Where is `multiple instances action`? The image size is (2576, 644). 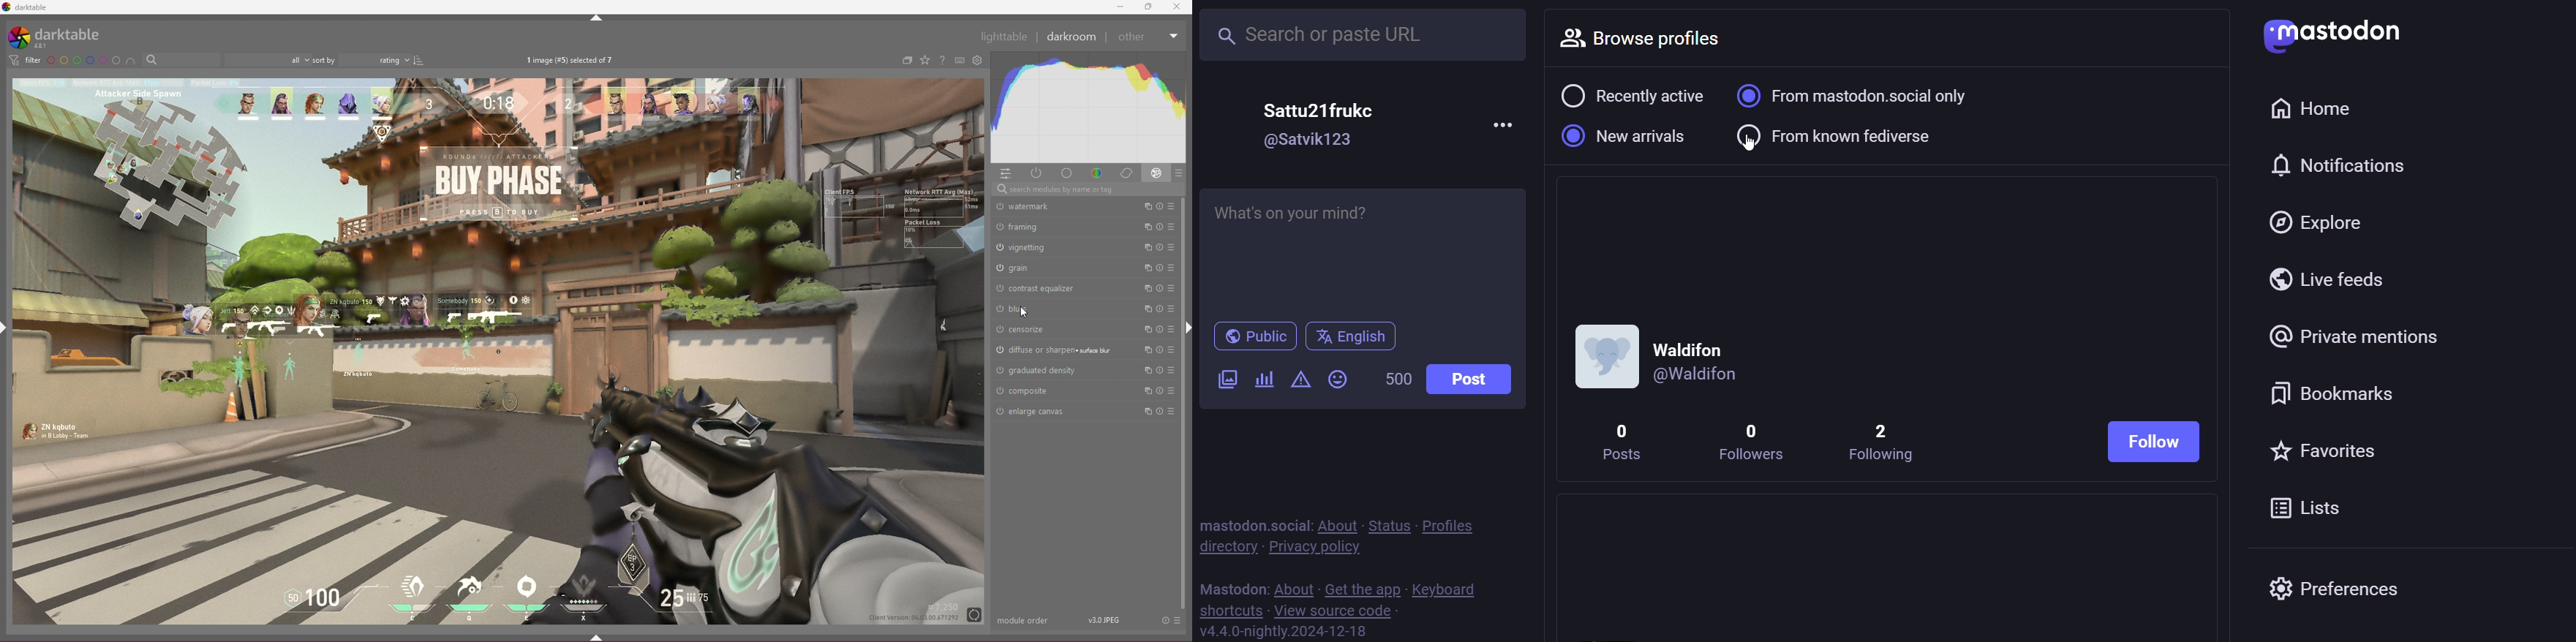
multiple instances action is located at coordinates (1145, 309).